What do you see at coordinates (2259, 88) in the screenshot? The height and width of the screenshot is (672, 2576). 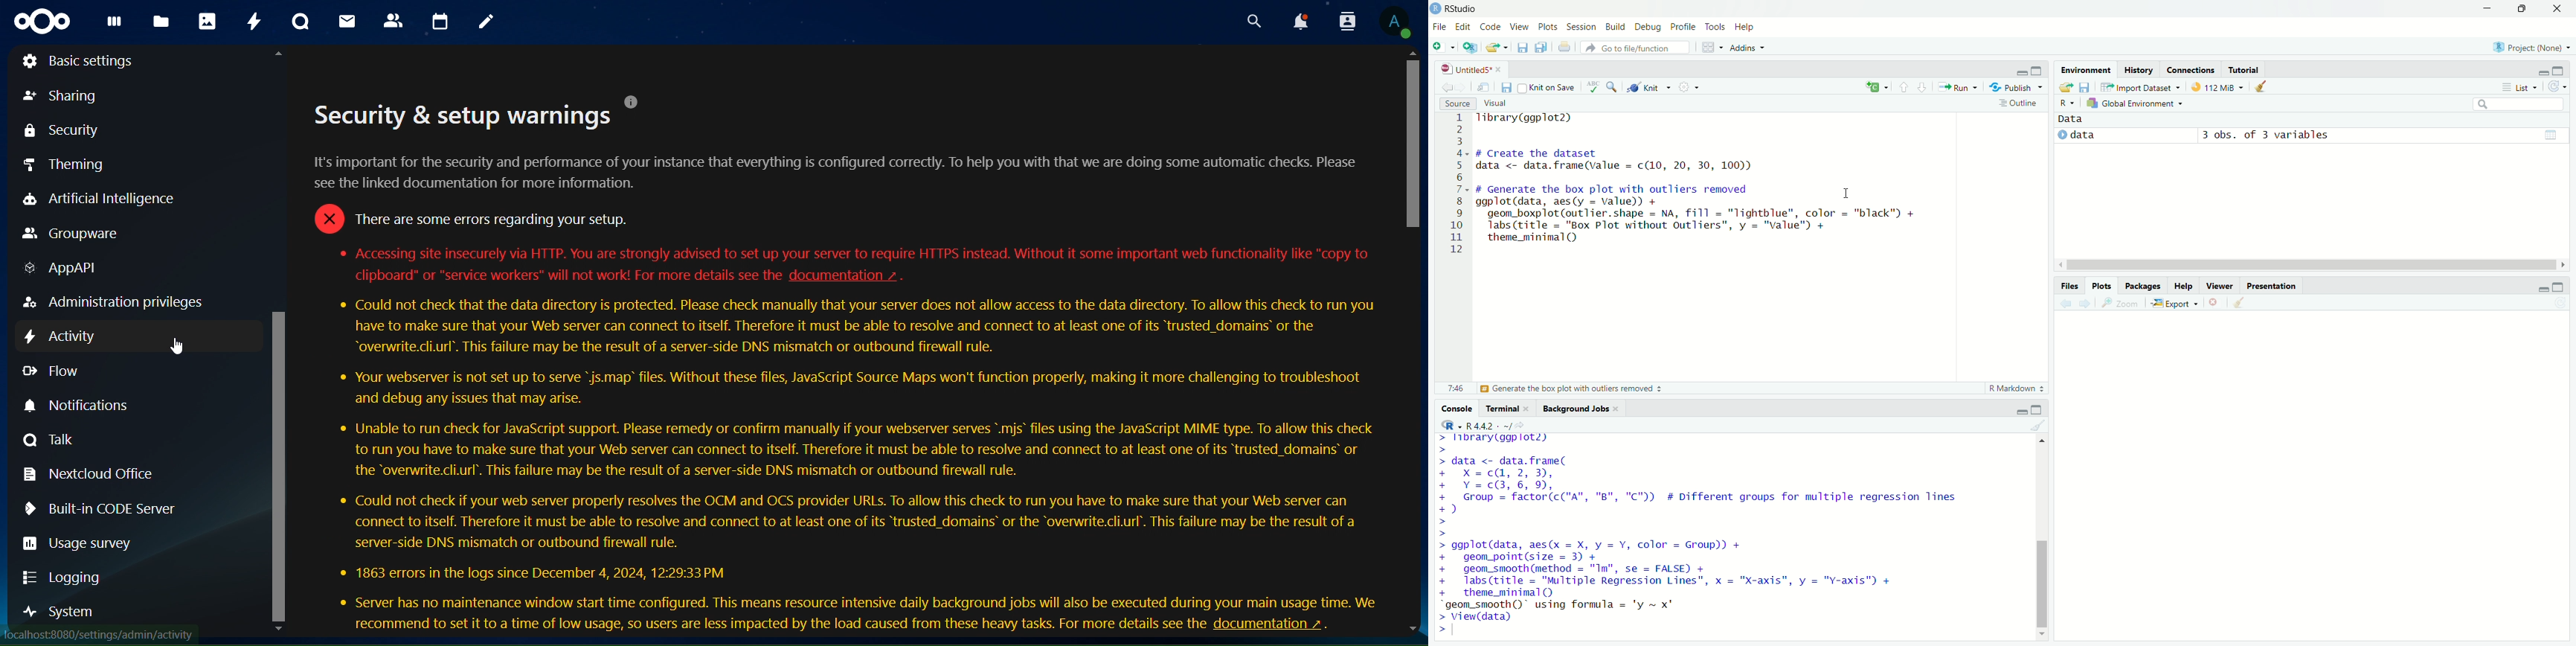 I see `clear` at bounding box center [2259, 88].